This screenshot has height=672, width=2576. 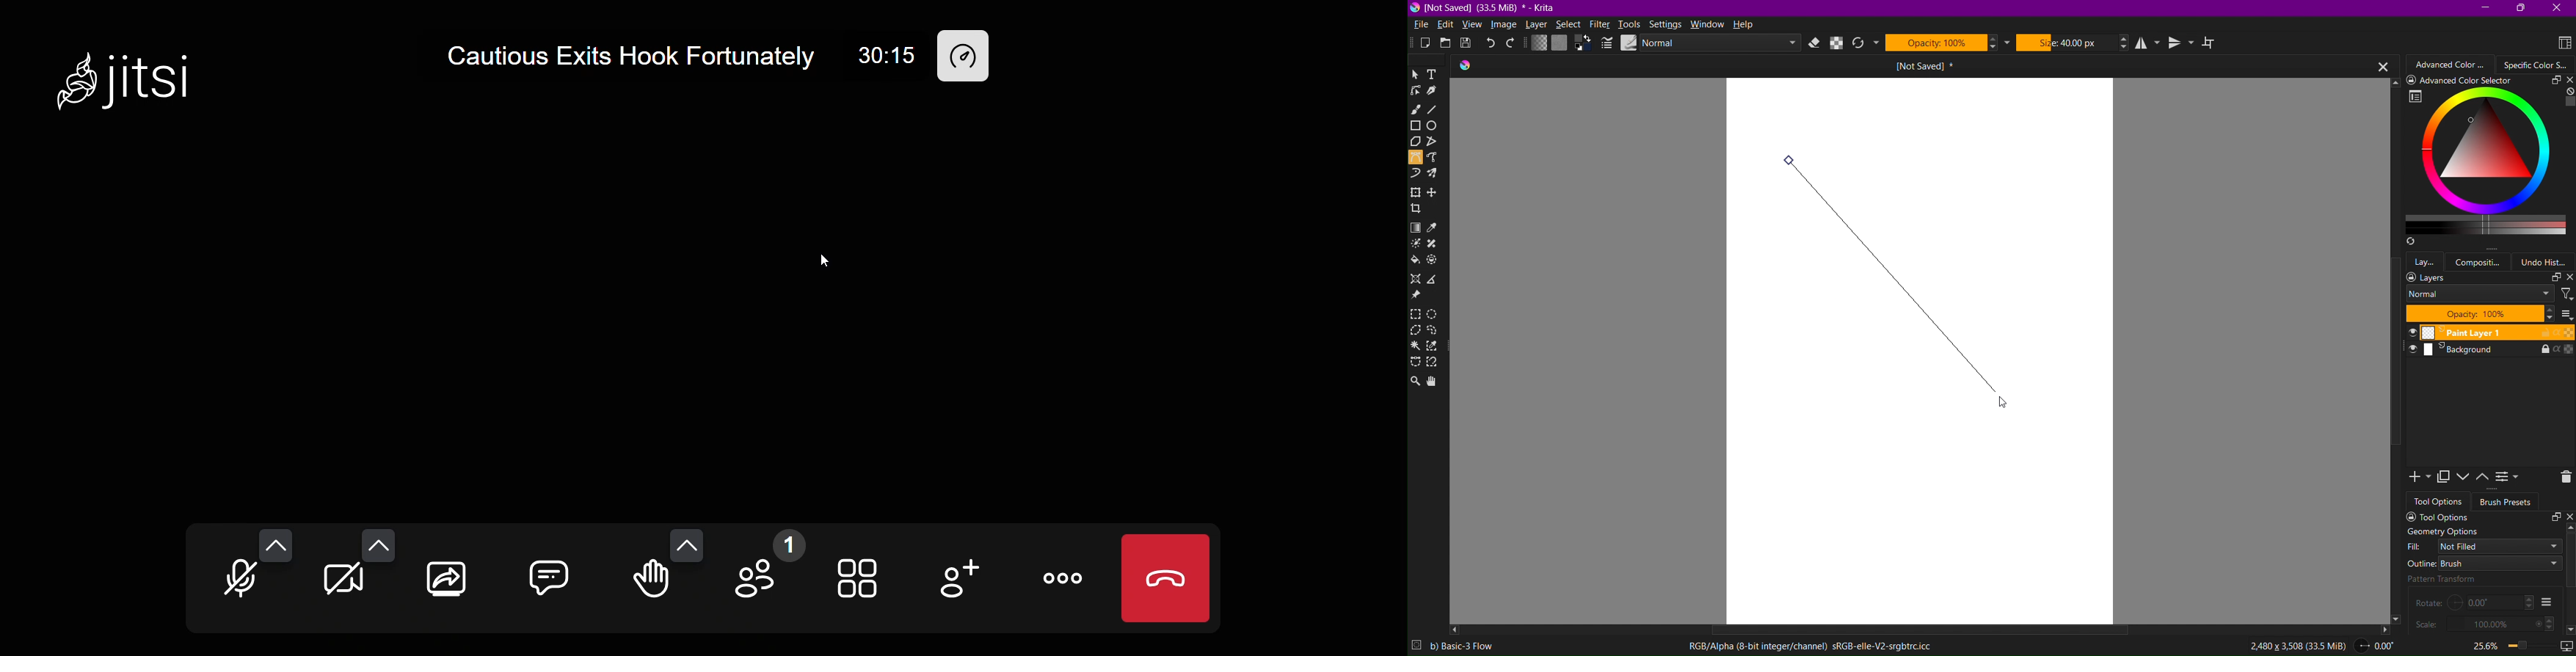 I want to click on Fill area with color, so click(x=1416, y=260).